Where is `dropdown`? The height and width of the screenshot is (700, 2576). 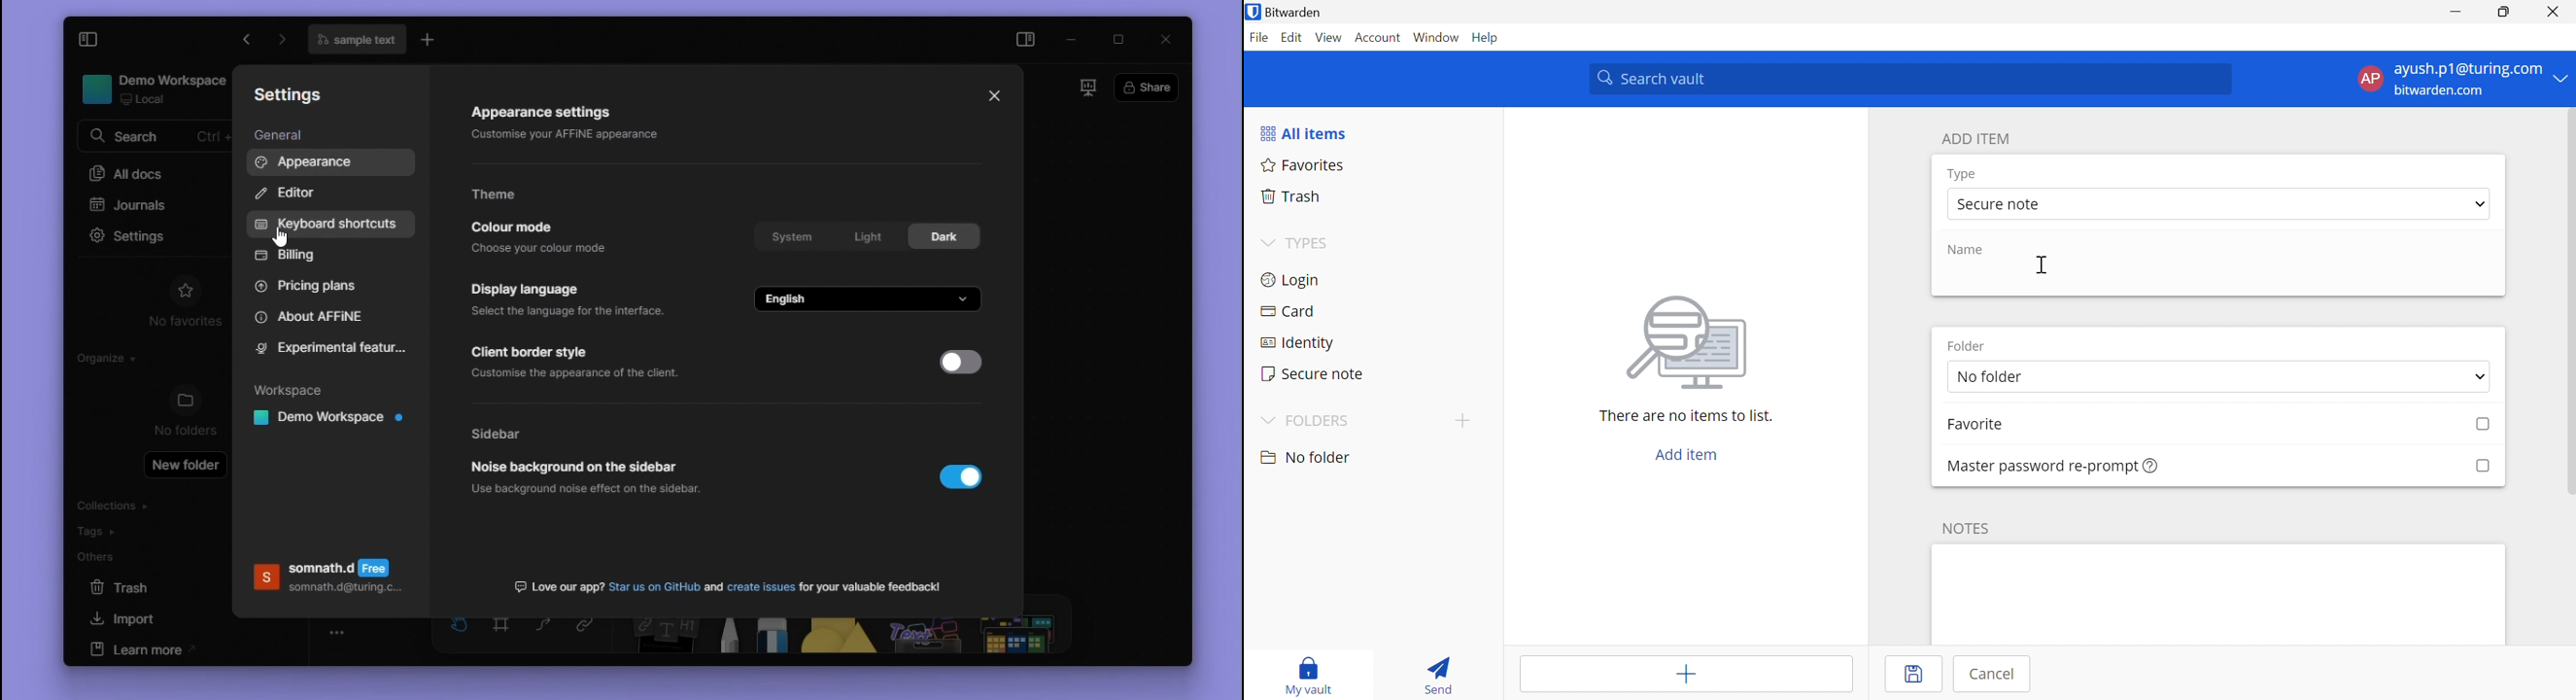
dropdown is located at coordinates (2475, 376).